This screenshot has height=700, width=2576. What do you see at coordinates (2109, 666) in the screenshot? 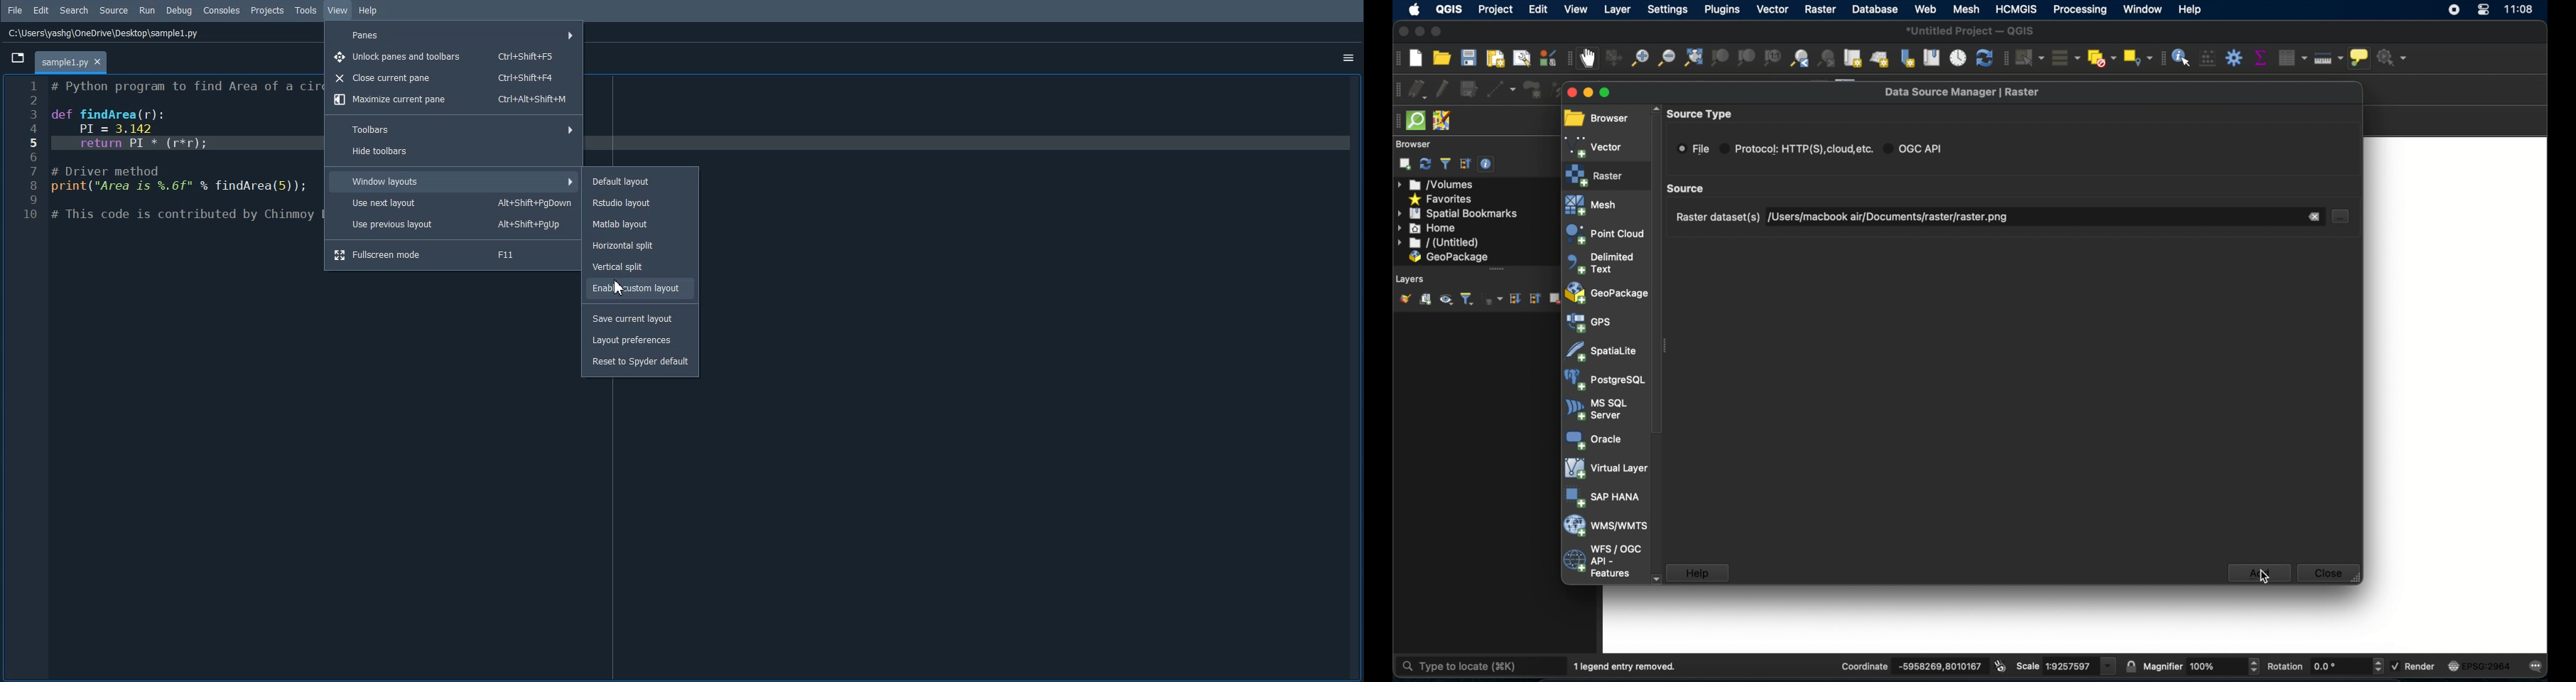
I see `dropdown` at bounding box center [2109, 666].